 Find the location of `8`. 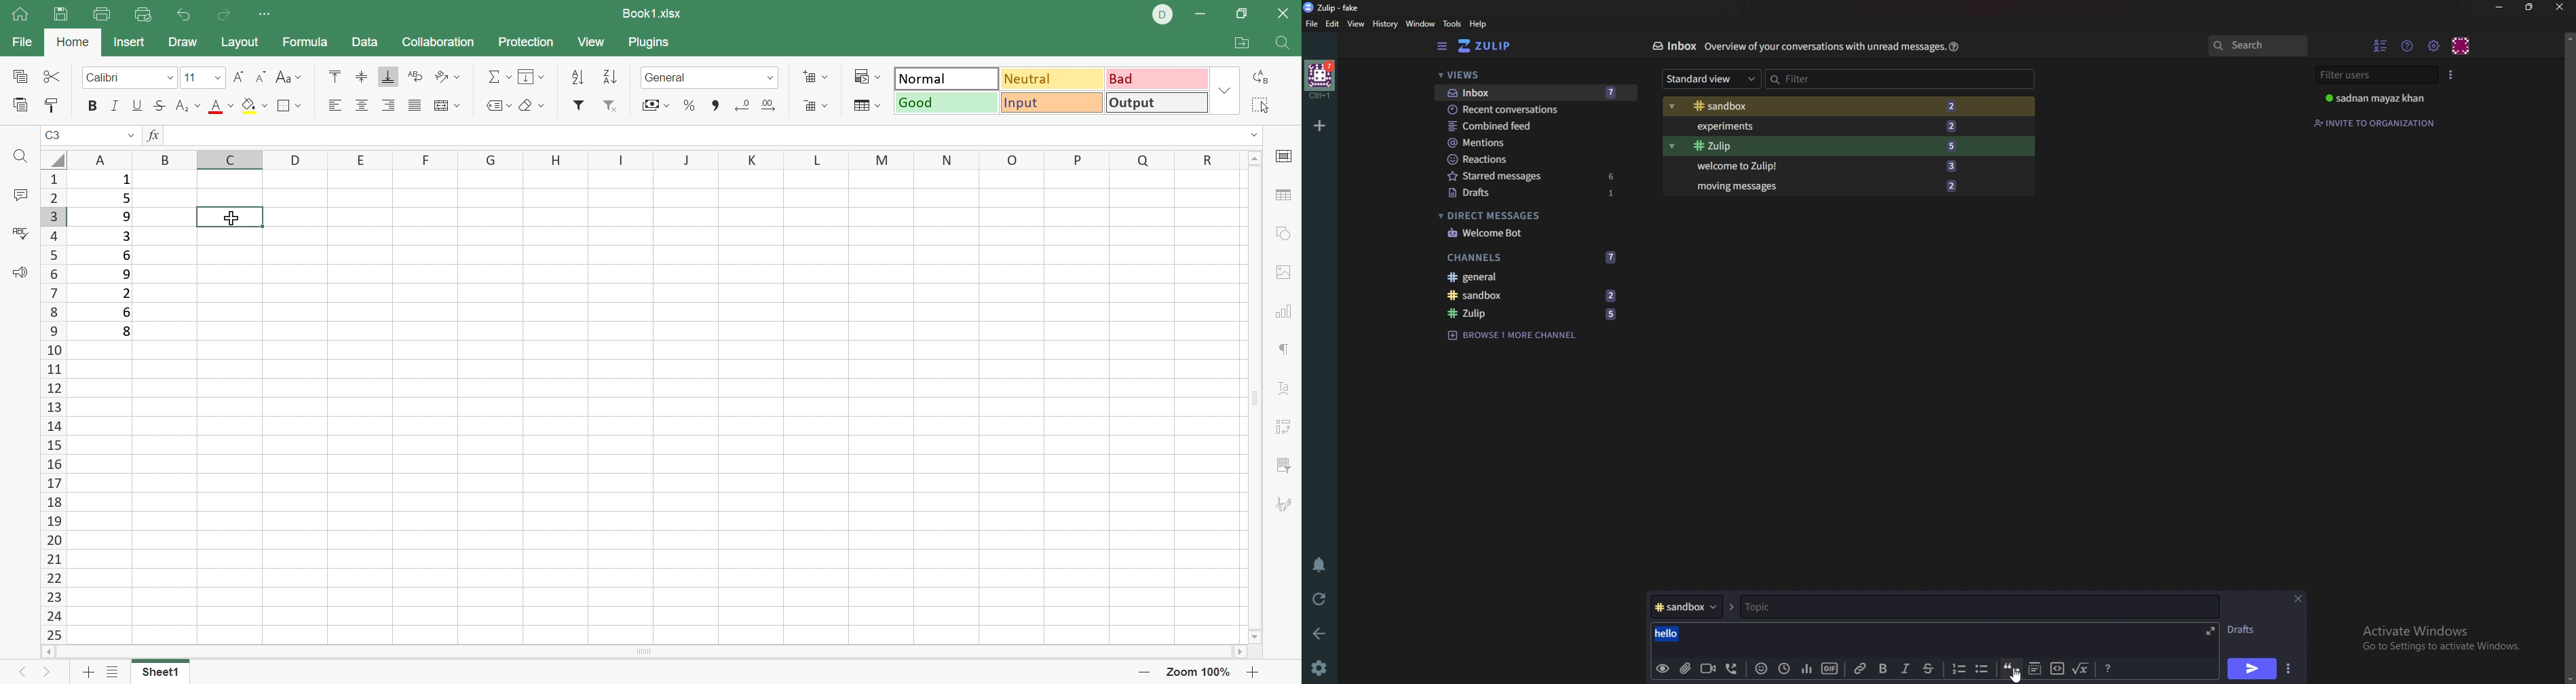

8 is located at coordinates (126, 332).